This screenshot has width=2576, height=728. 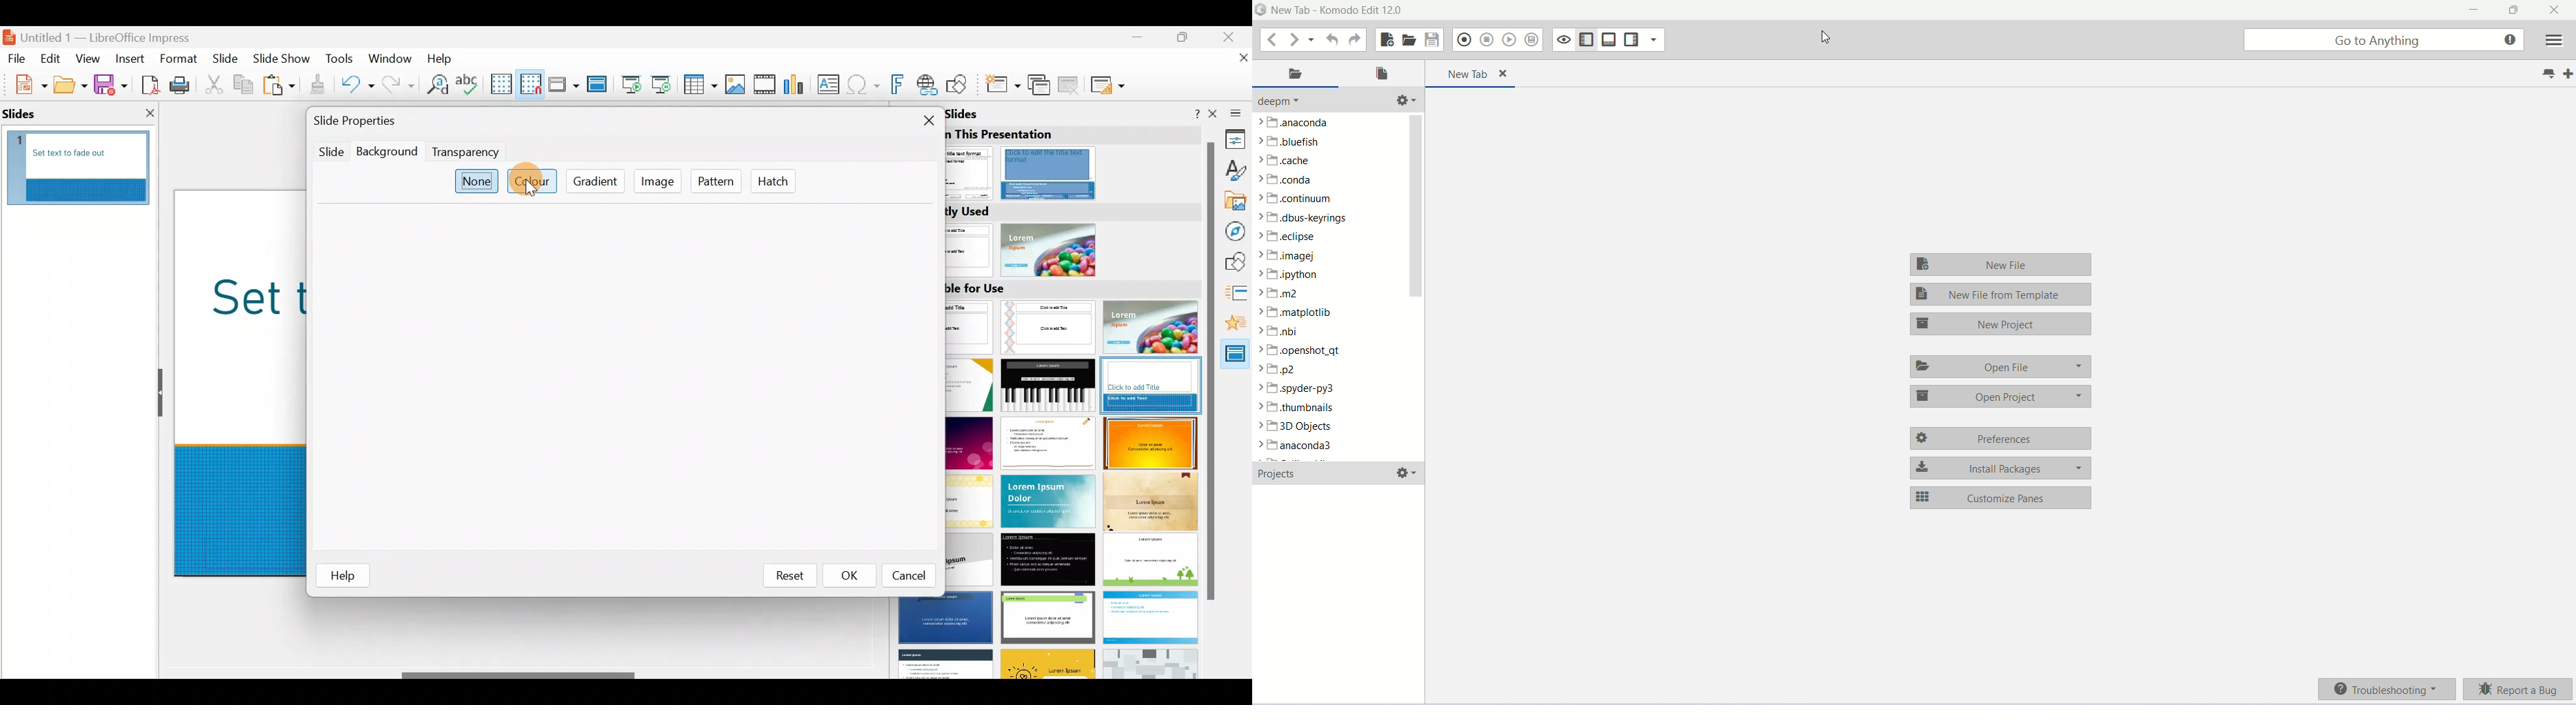 What do you see at coordinates (183, 86) in the screenshot?
I see `Print` at bounding box center [183, 86].